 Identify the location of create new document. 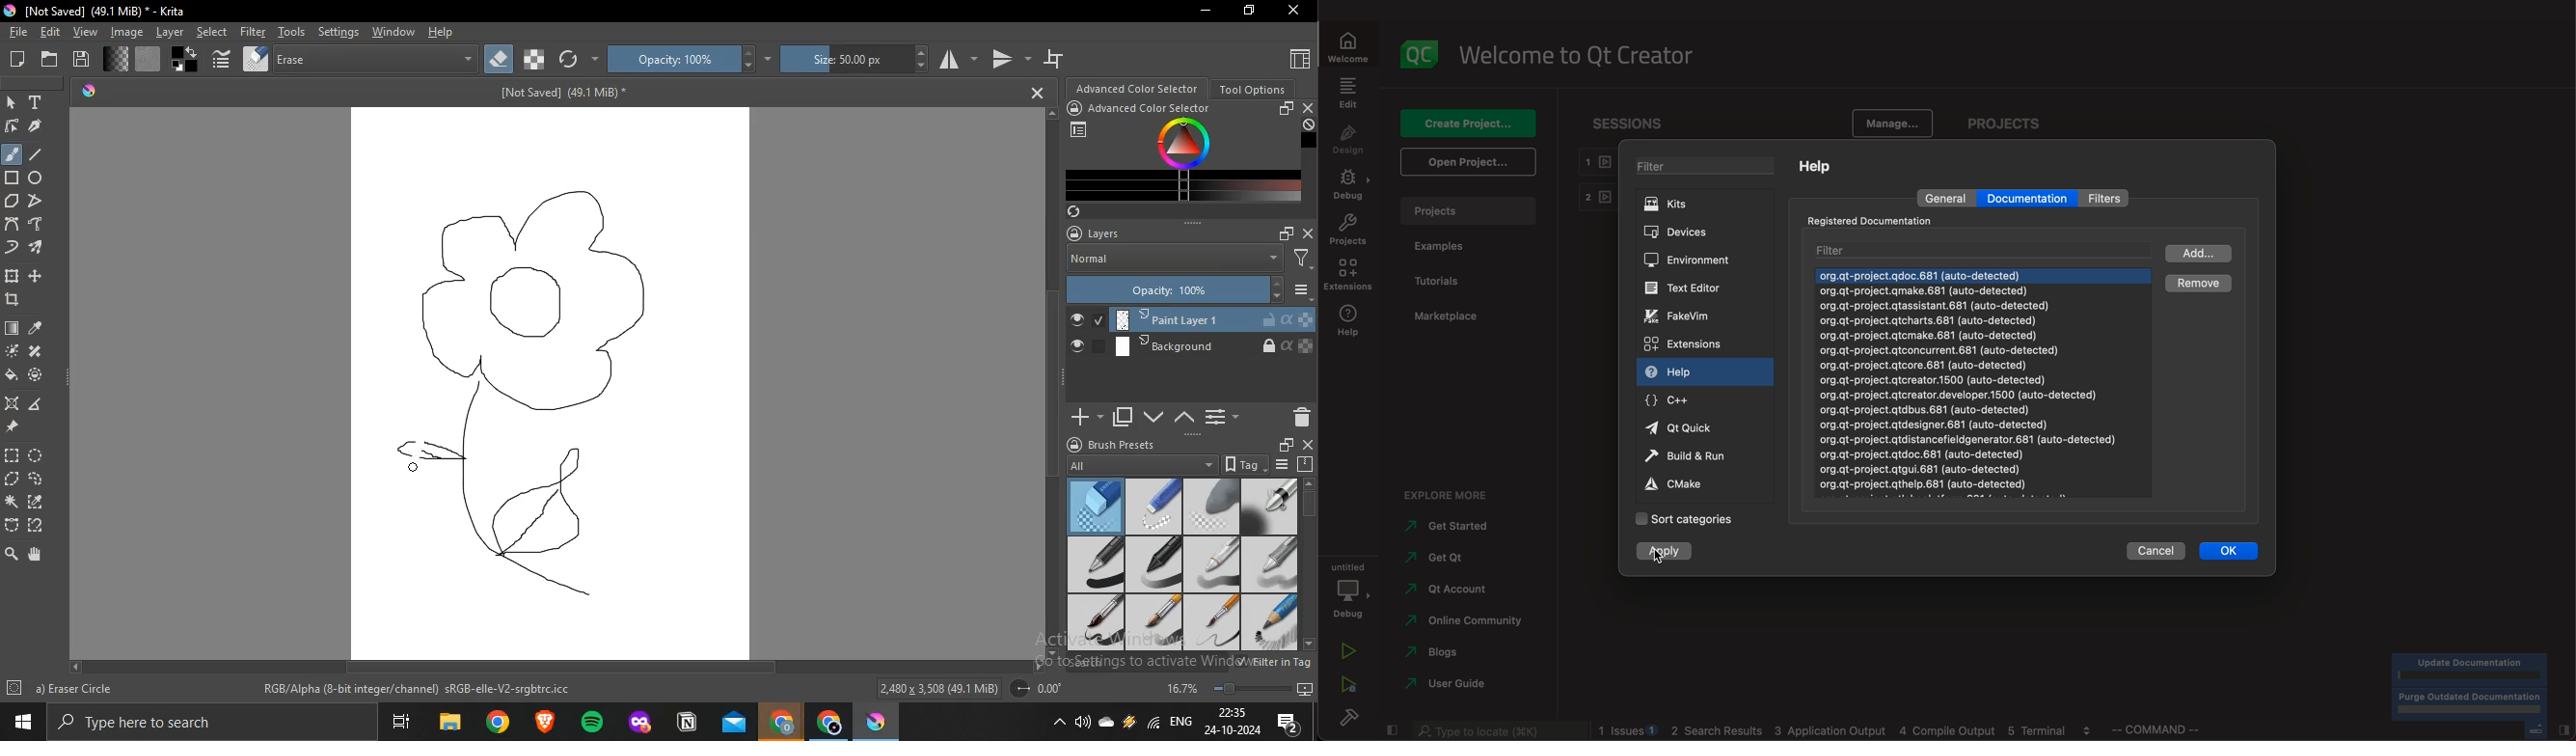
(20, 60).